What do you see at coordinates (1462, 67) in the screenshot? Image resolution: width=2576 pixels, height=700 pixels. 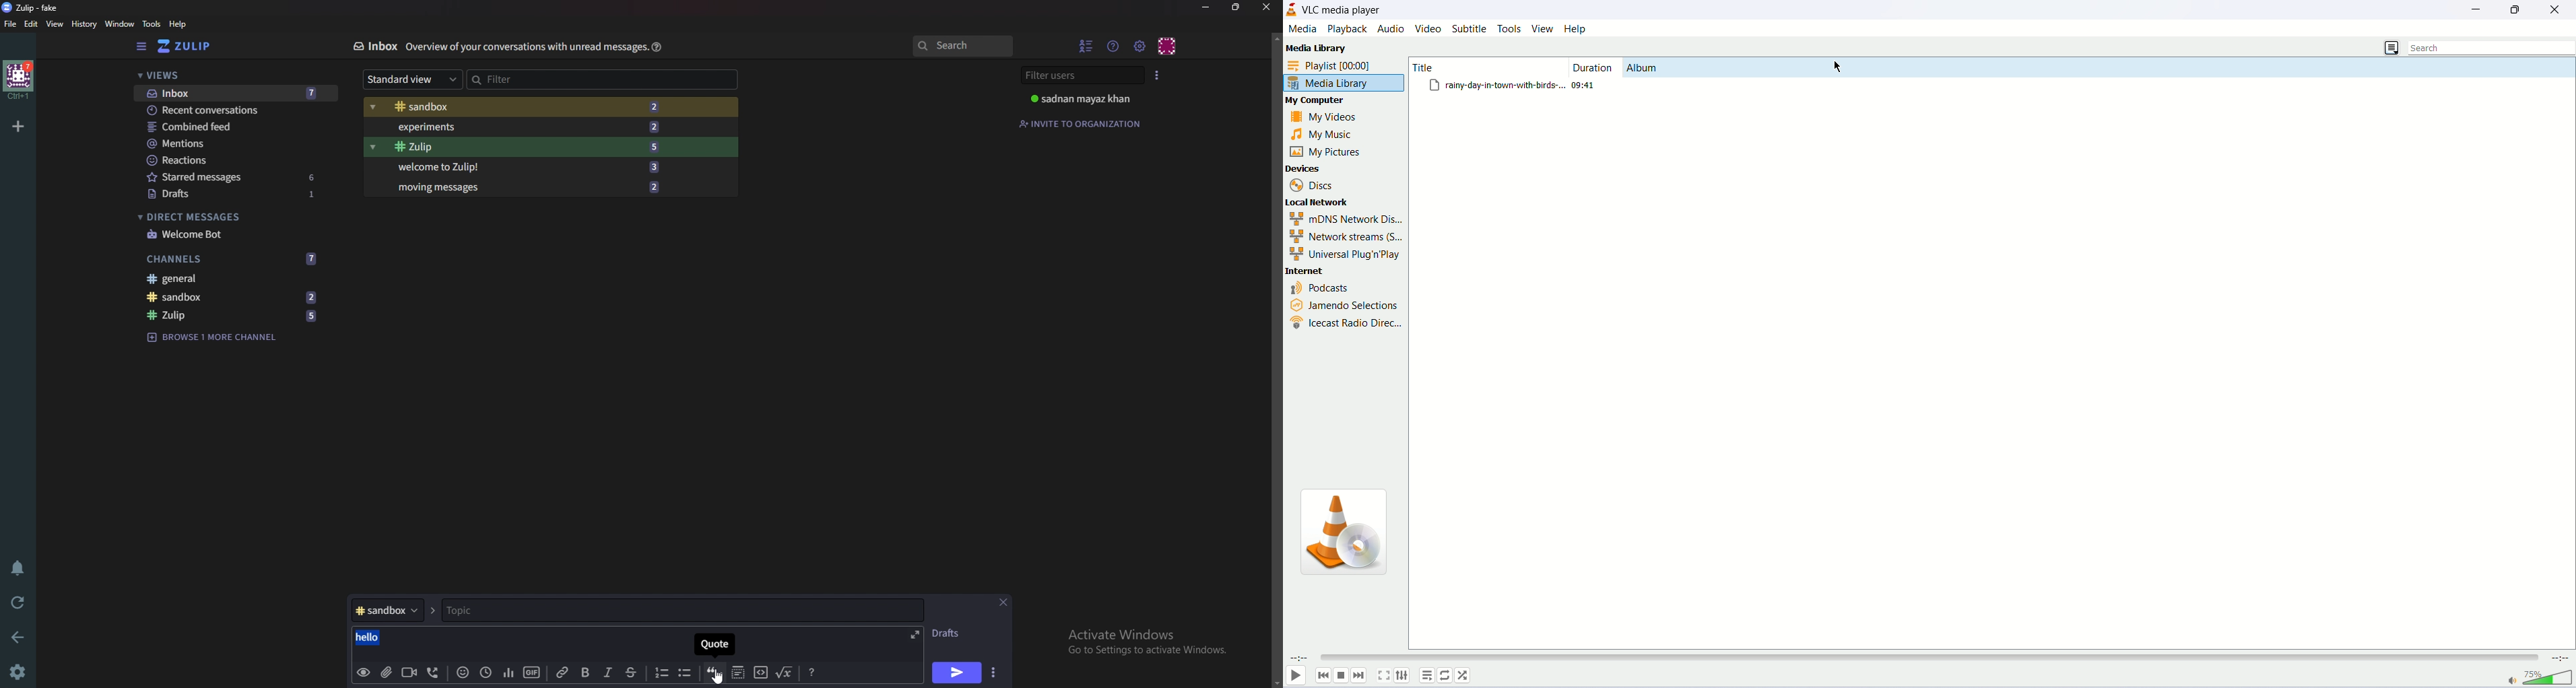 I see `title` at bounding box center [1462, 67].